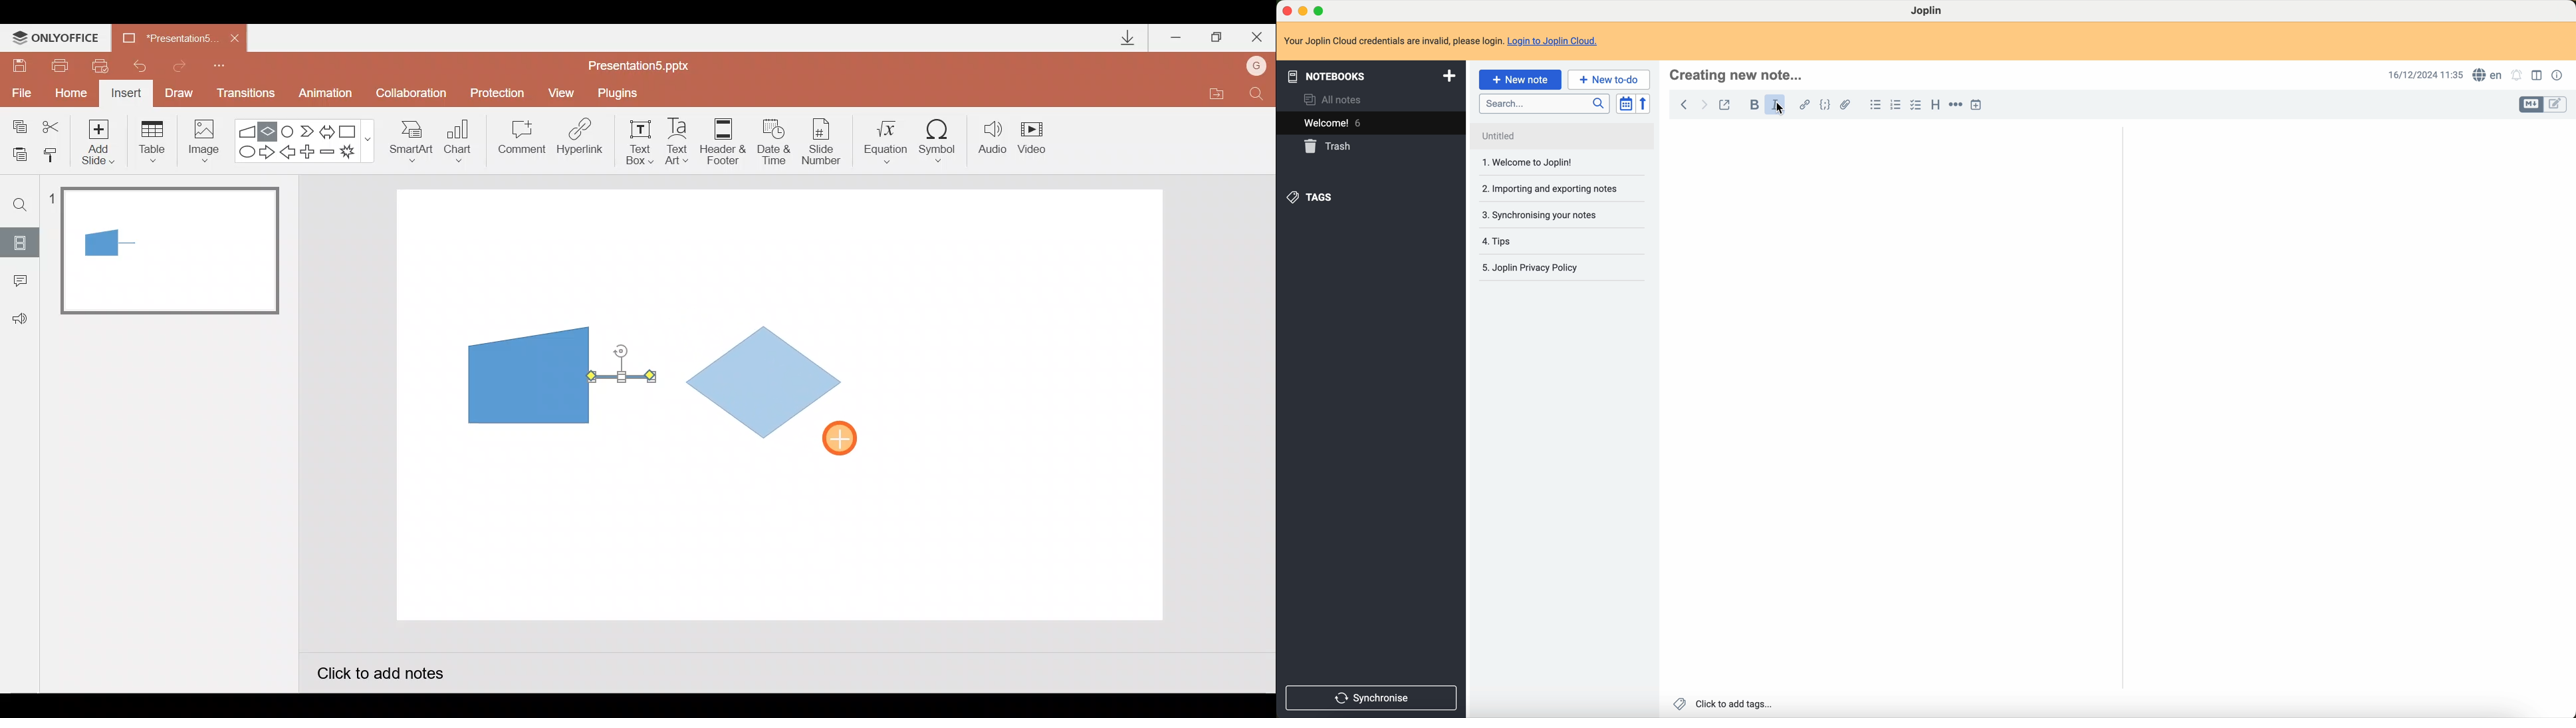 The image size is (2576, 728). I want to click on Flowchart-connector, so click(289, 130).